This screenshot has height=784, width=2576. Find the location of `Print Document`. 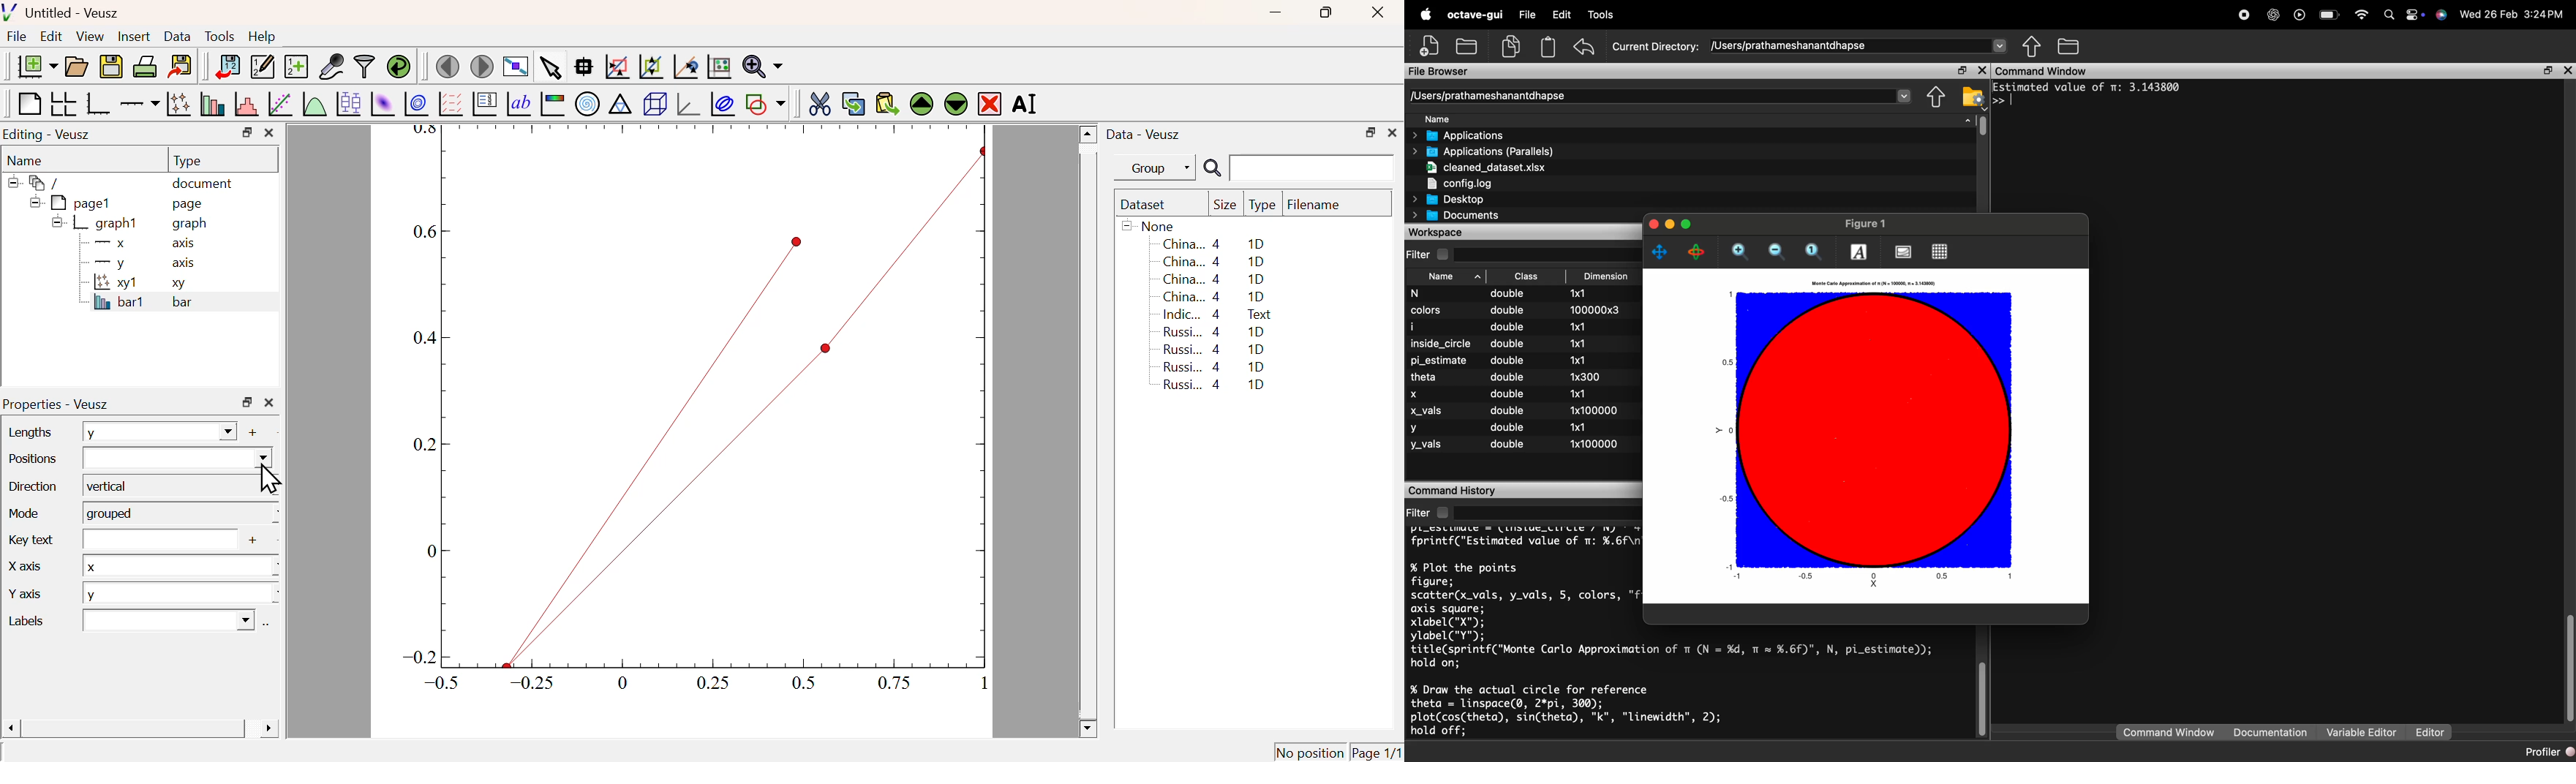

Print Document is located at coordinates (144, 66).